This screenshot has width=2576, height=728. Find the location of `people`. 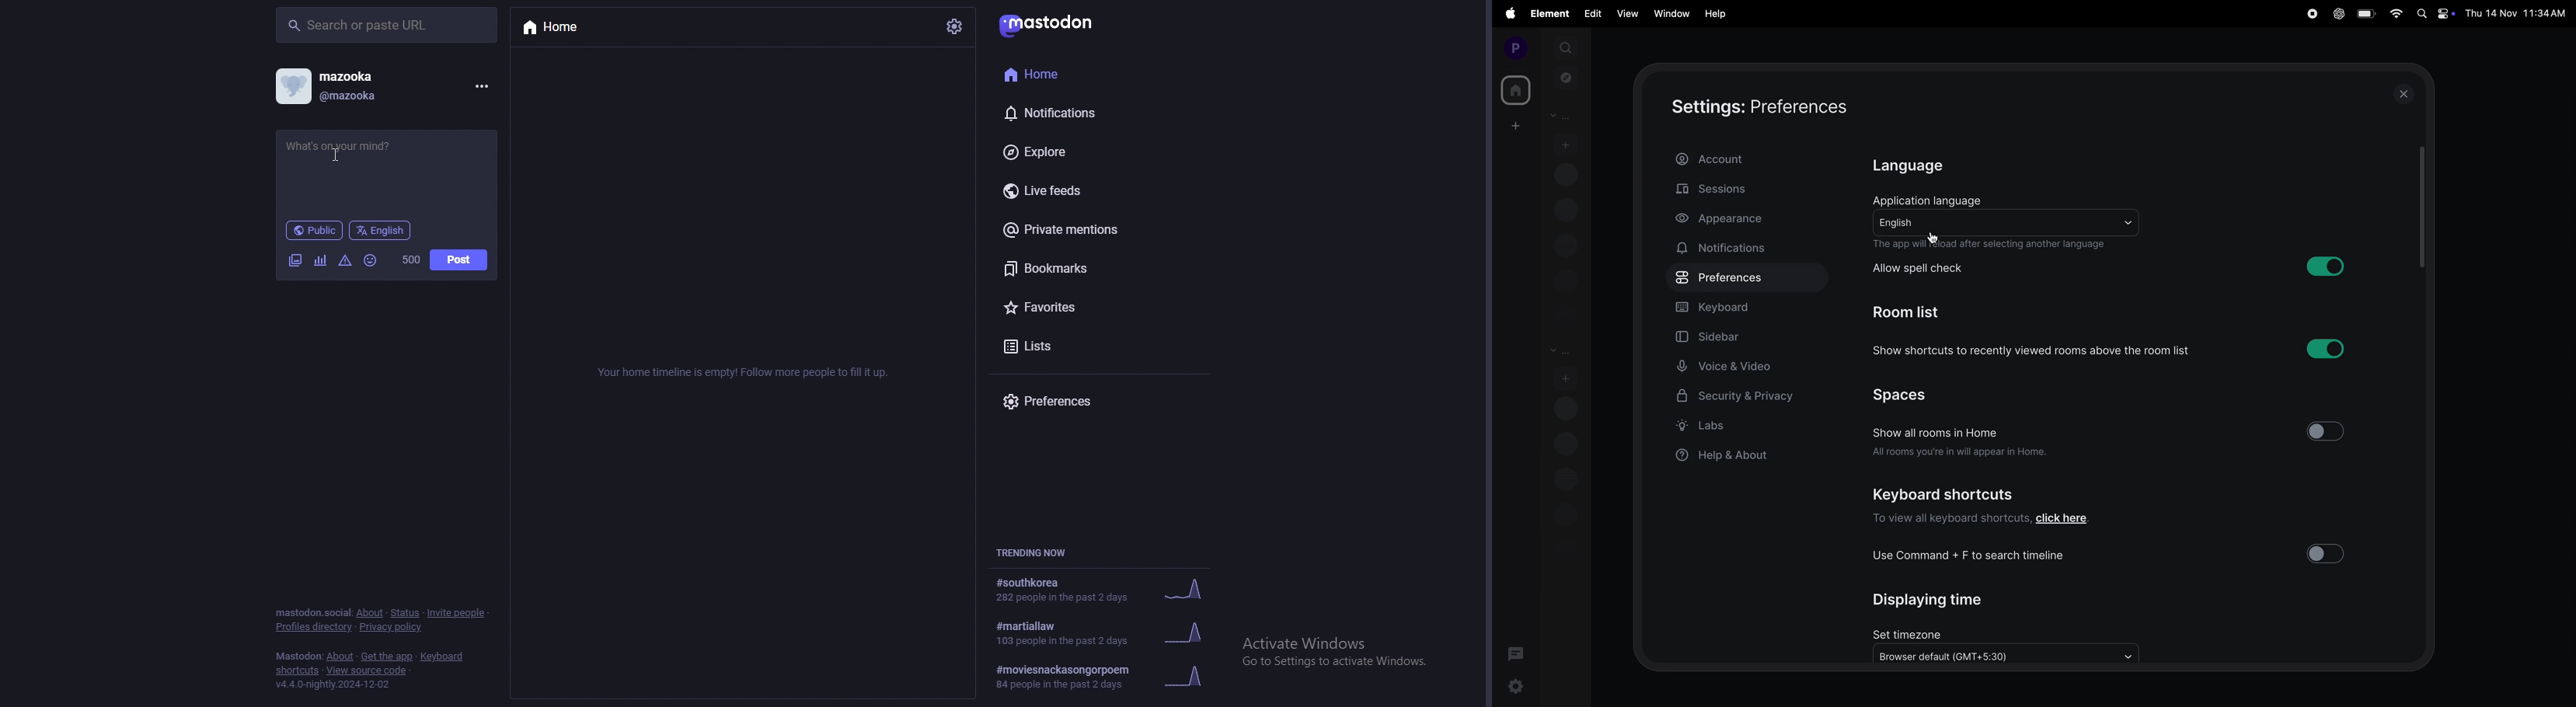

people is located at coordinates (1560, 116).